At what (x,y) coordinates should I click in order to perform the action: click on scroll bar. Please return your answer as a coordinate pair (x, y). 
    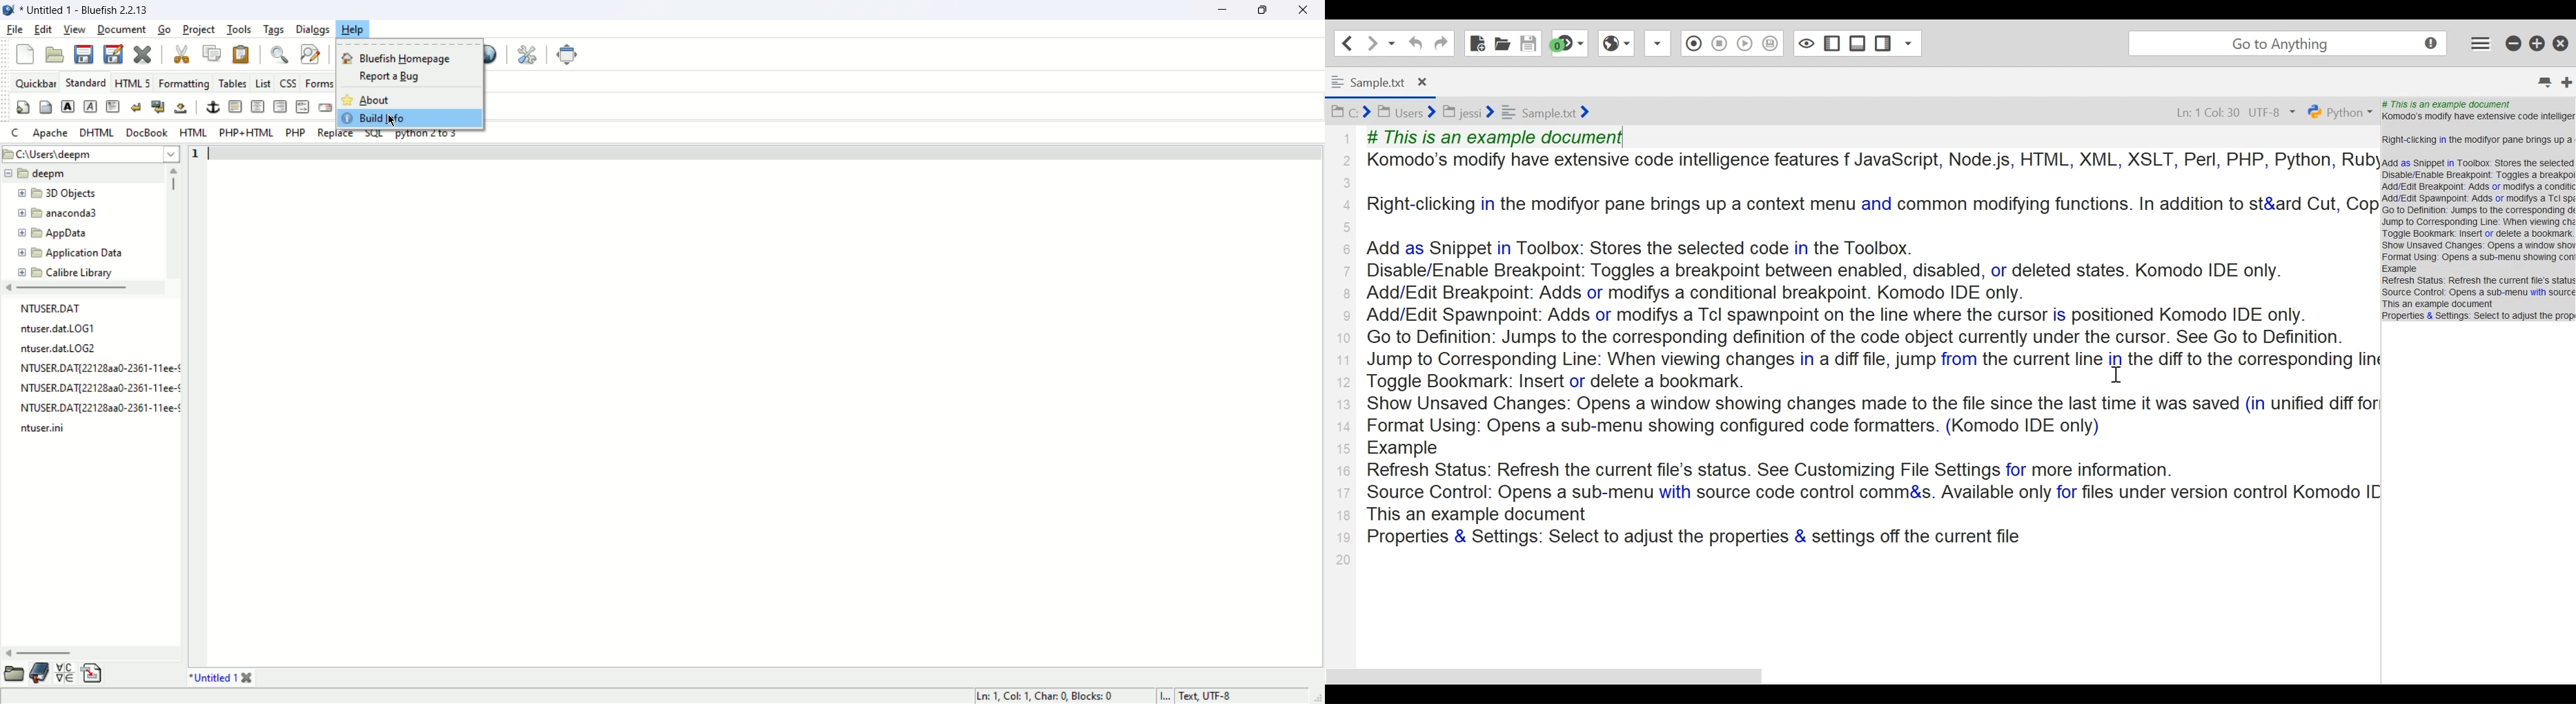
    Looking at the image, I should click on (83, 289).